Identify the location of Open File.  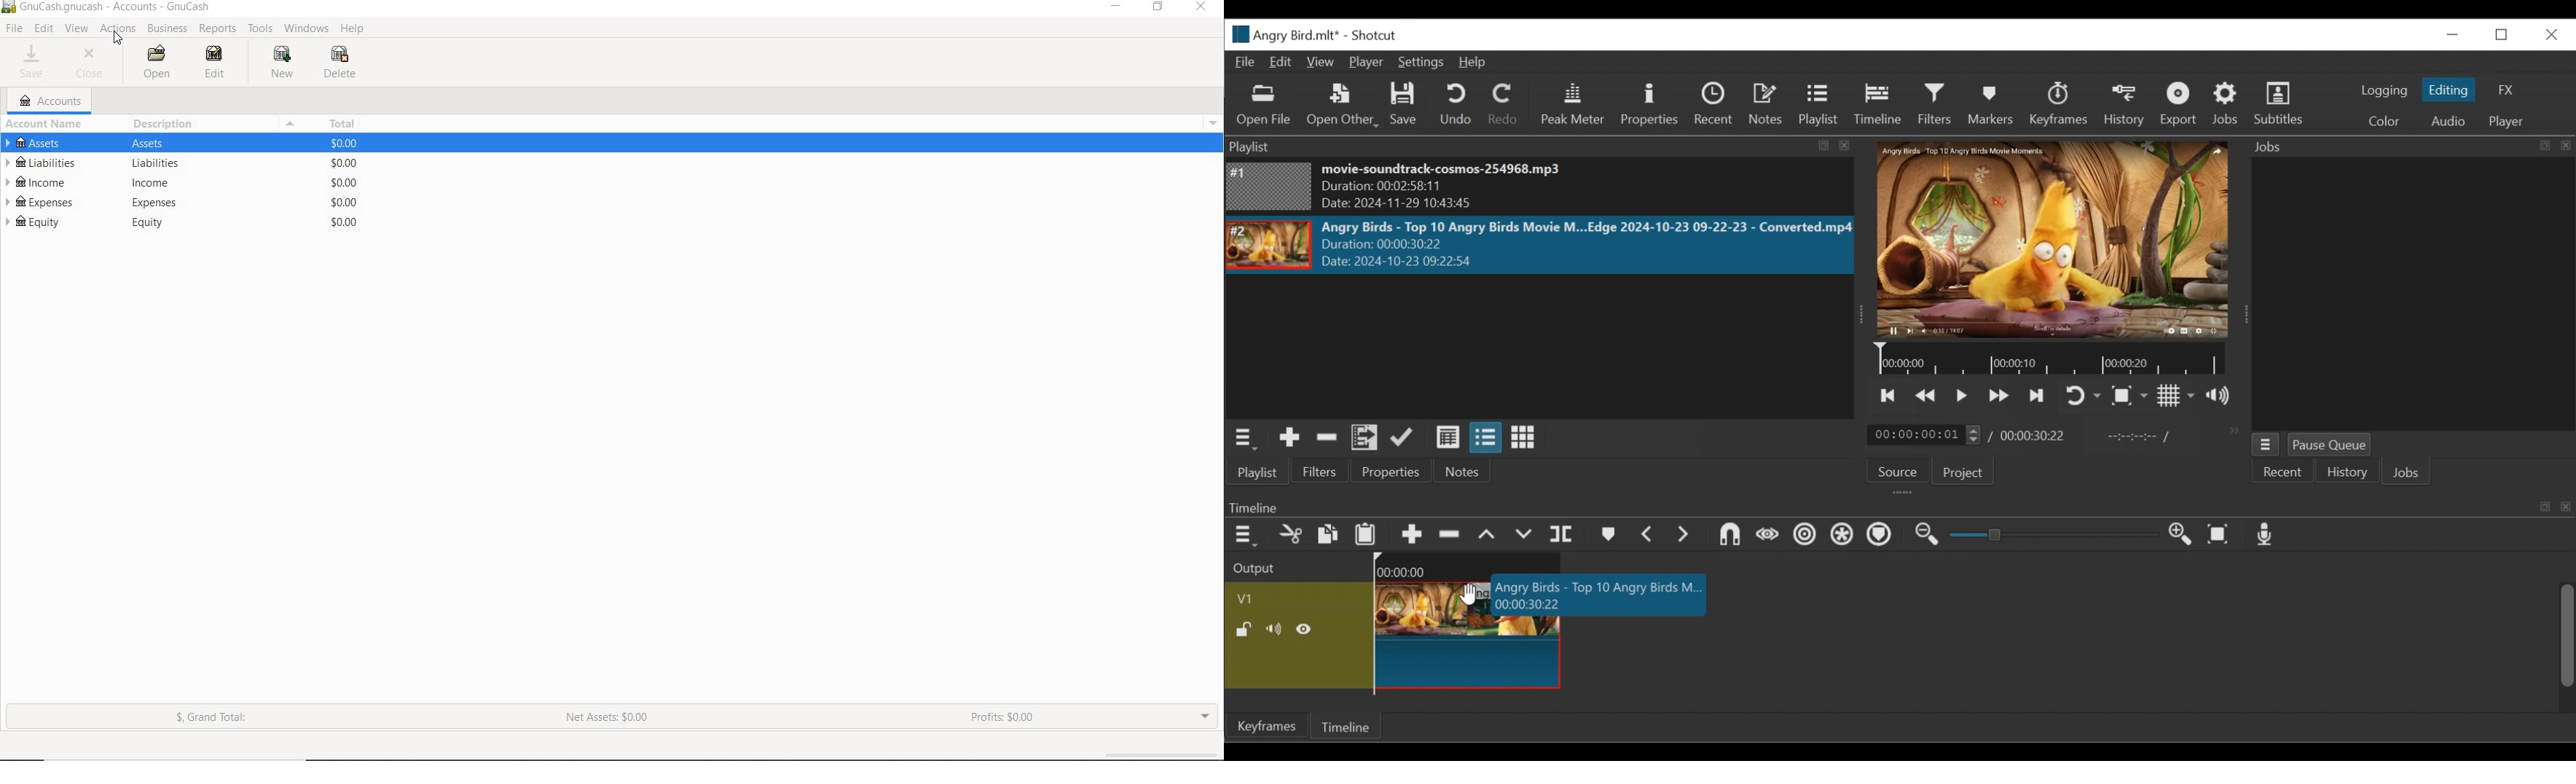
(1261, 106).